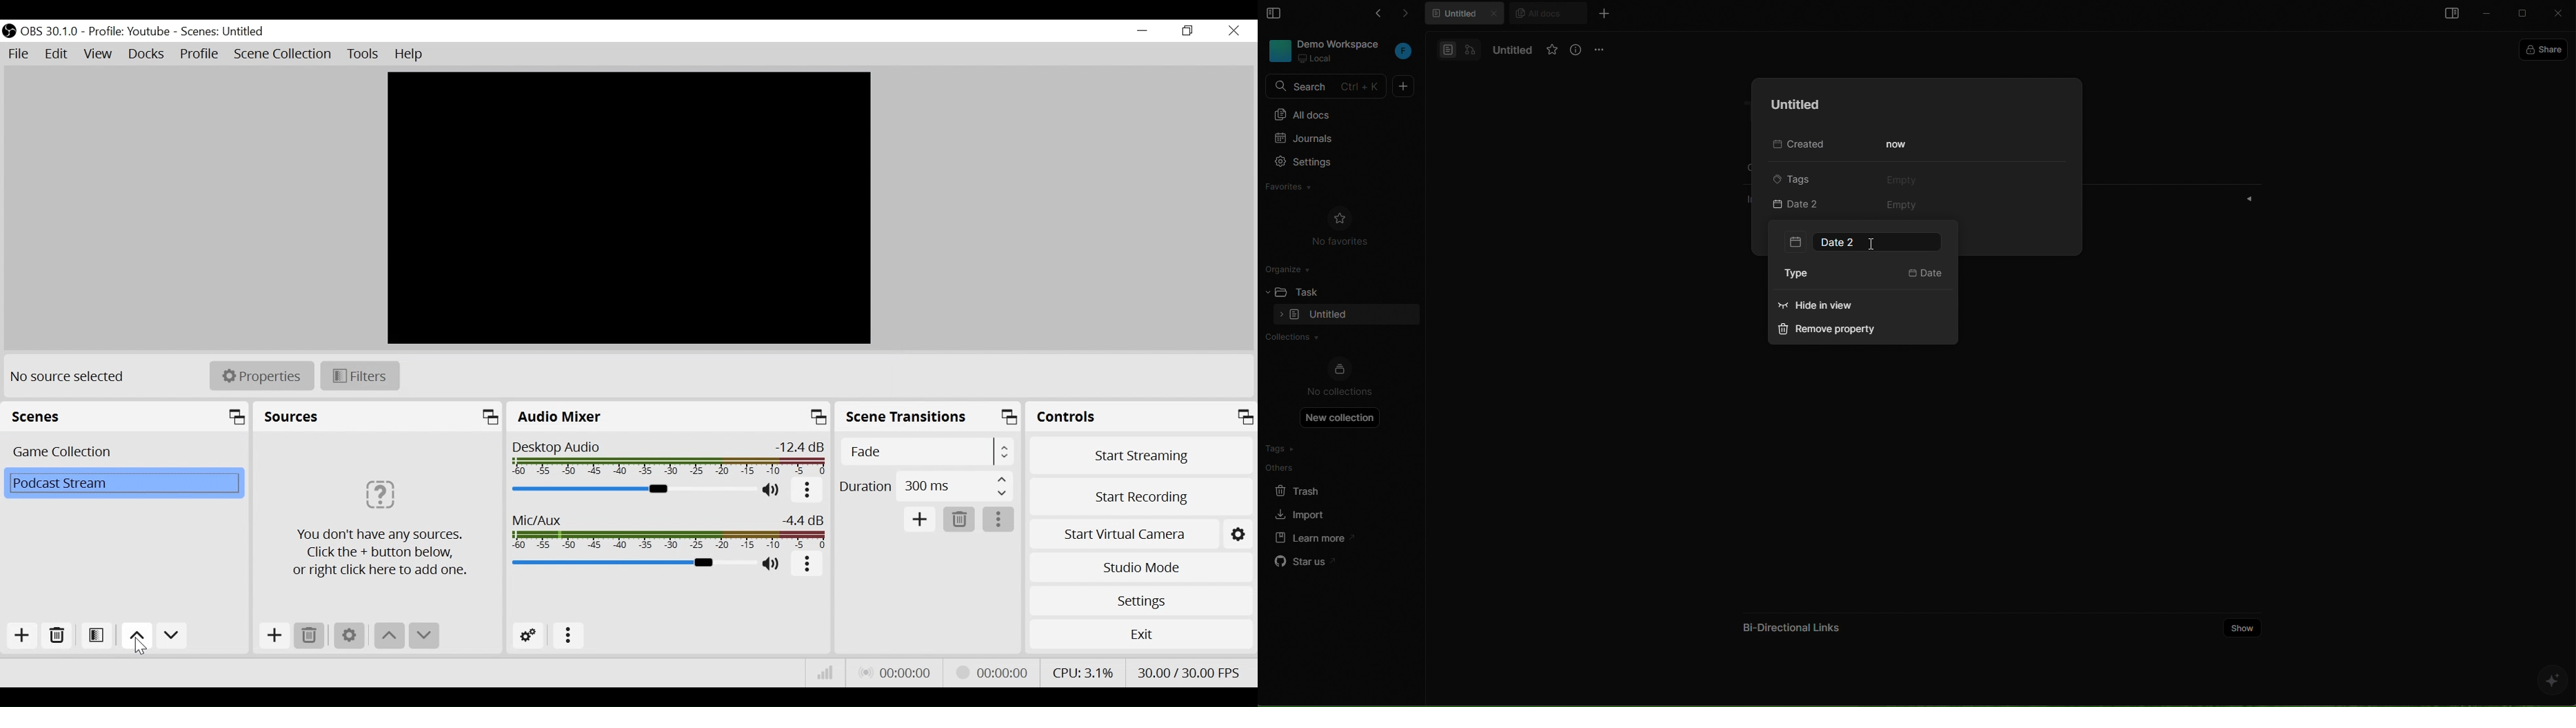 This screenshot has width=2576, height=728. Describe the element at coordinates (929, 417) in the screenshot. I see `Scene Transtions` at that location.